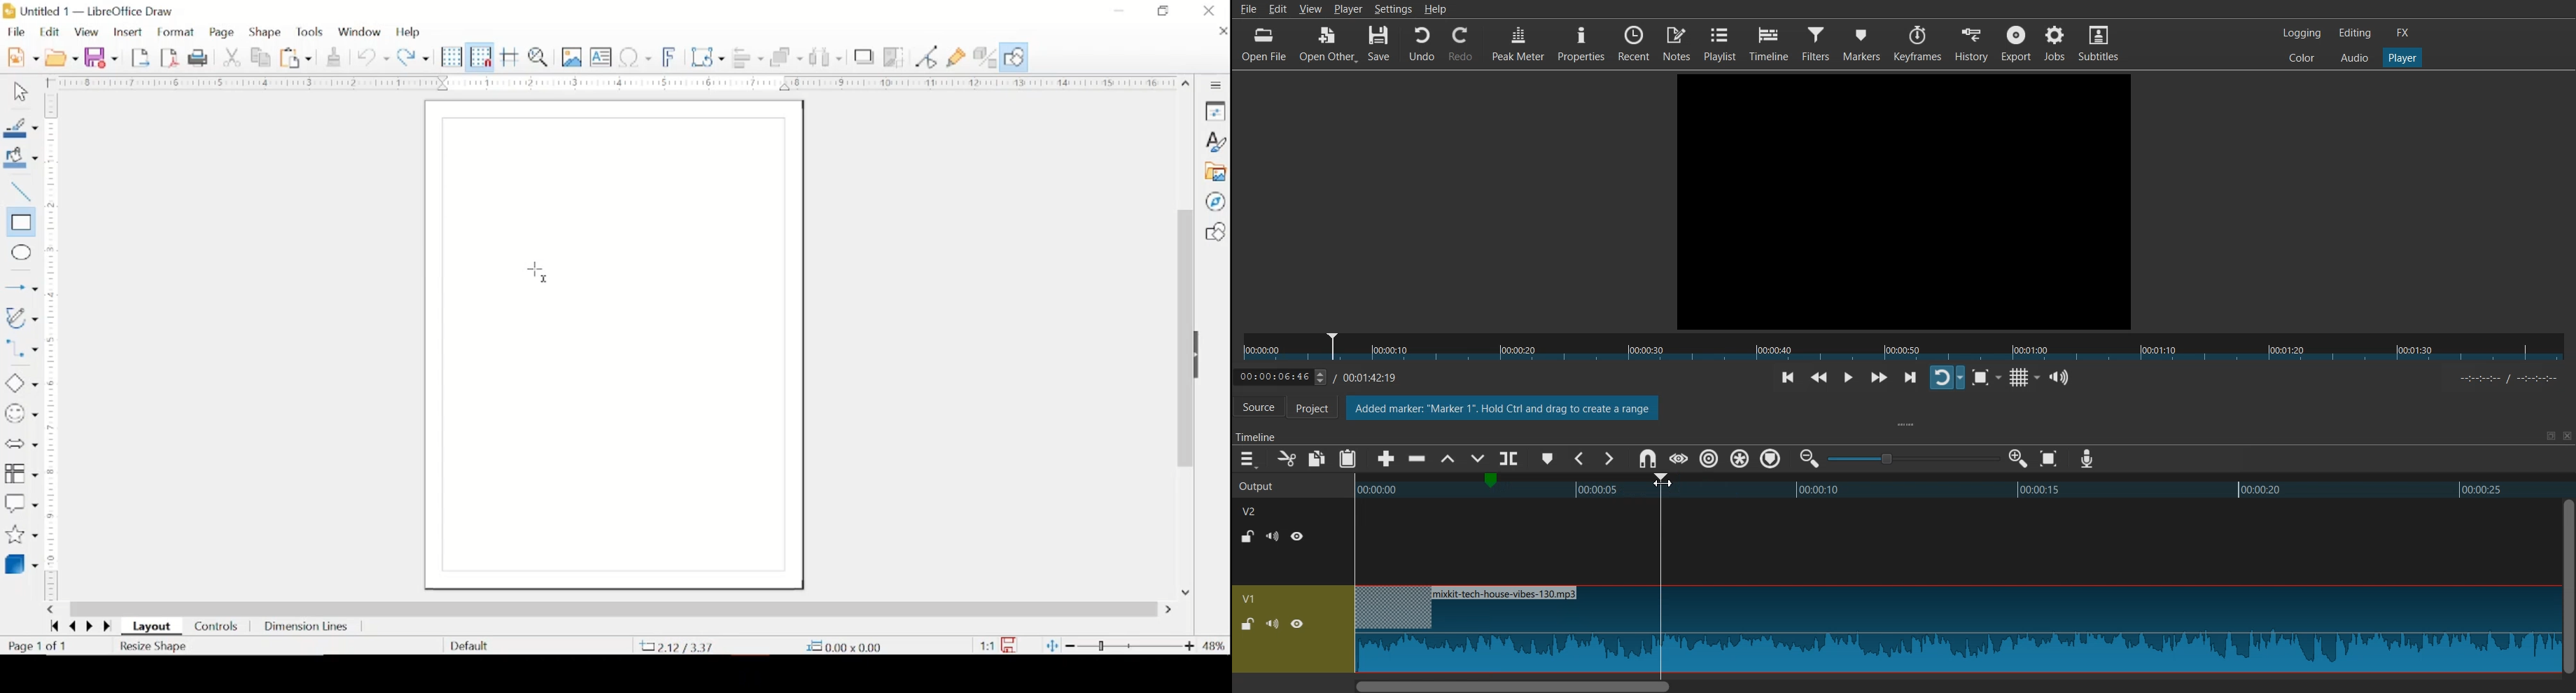 This screenshot has width=2576, height=700. I want to click on Jobs, so click(2054, 42).